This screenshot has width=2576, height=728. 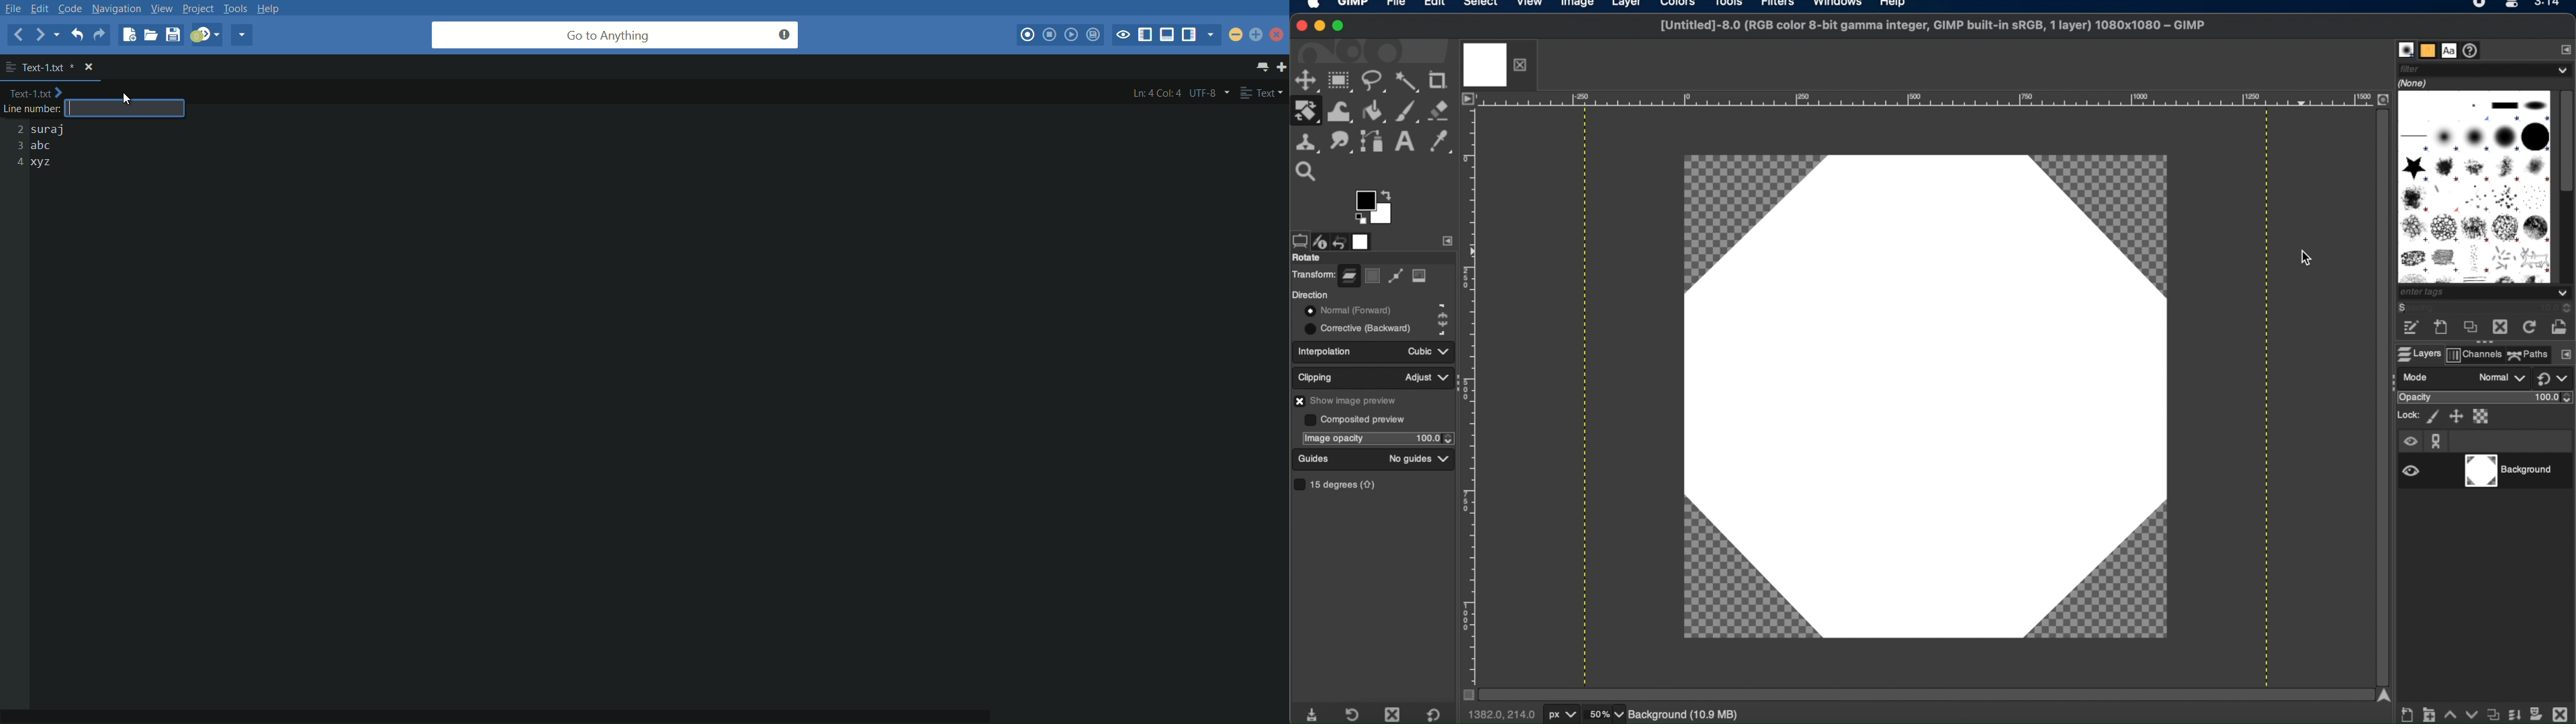 I want to click on scroll up arrow, so click(x=2384, y=695).